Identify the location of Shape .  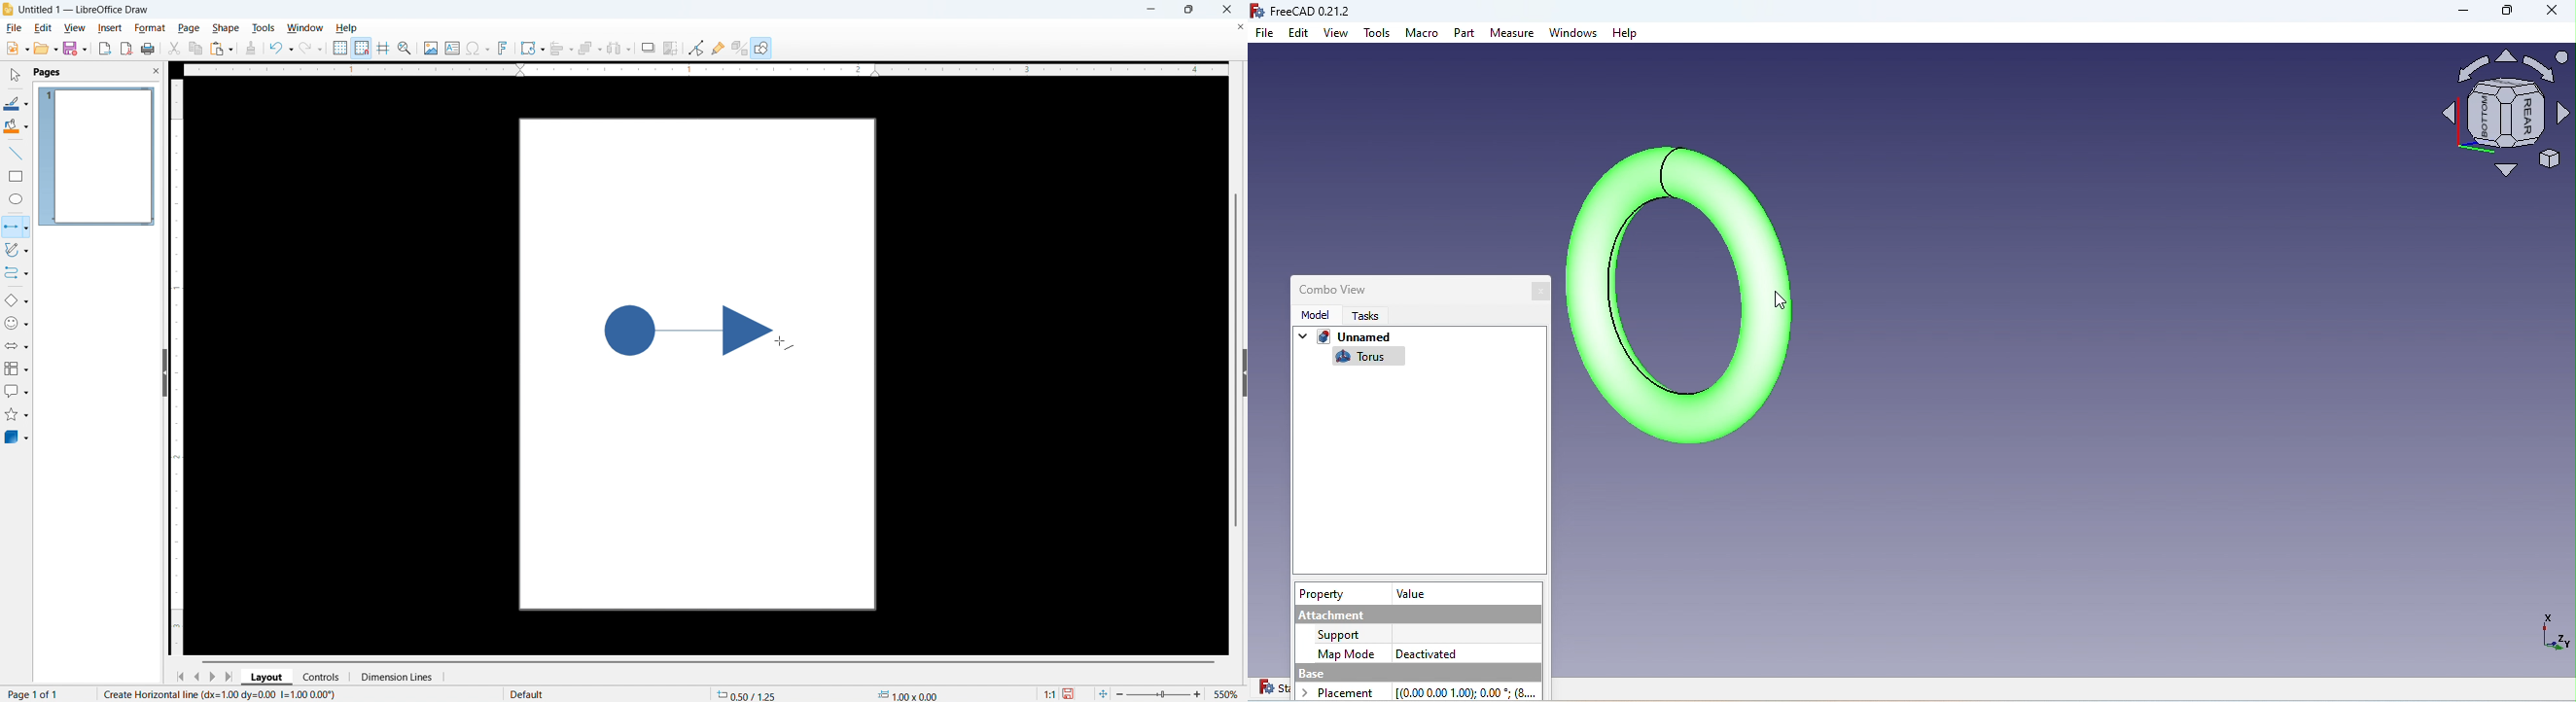
(225, 29).